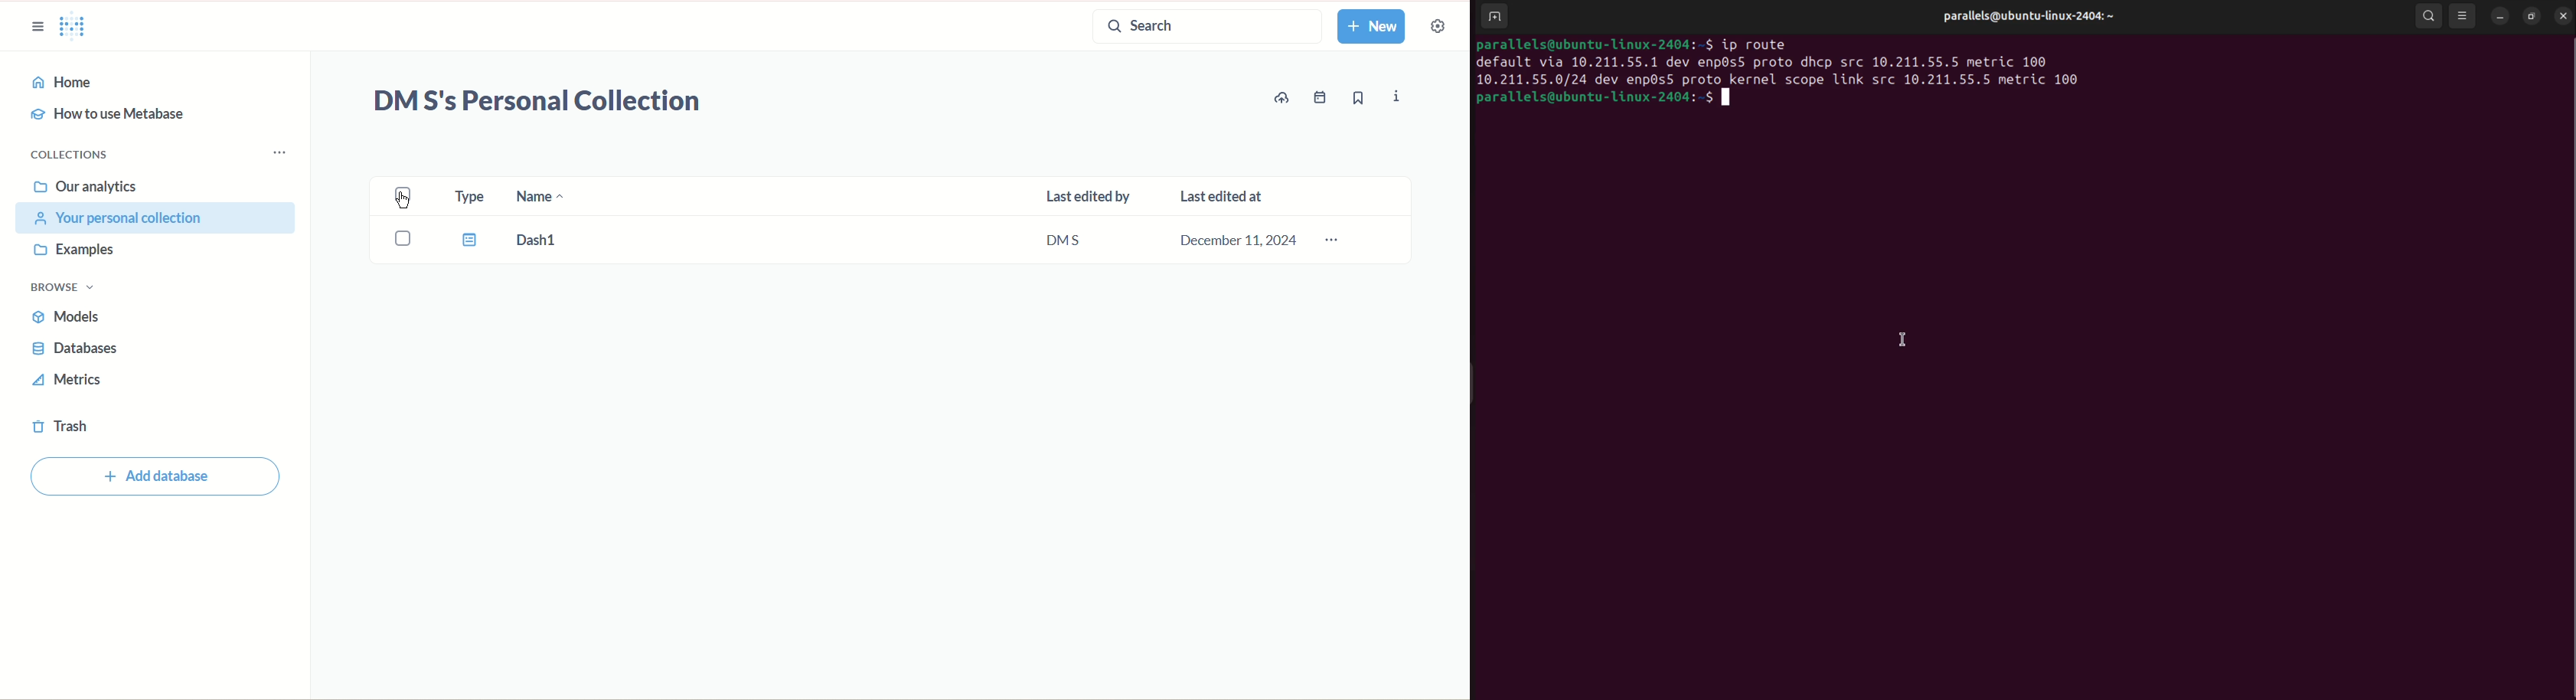  What do you see at coordinates (275, 152) in the screenshot?
I see `Collections menu` at bounding box center [275, 152].